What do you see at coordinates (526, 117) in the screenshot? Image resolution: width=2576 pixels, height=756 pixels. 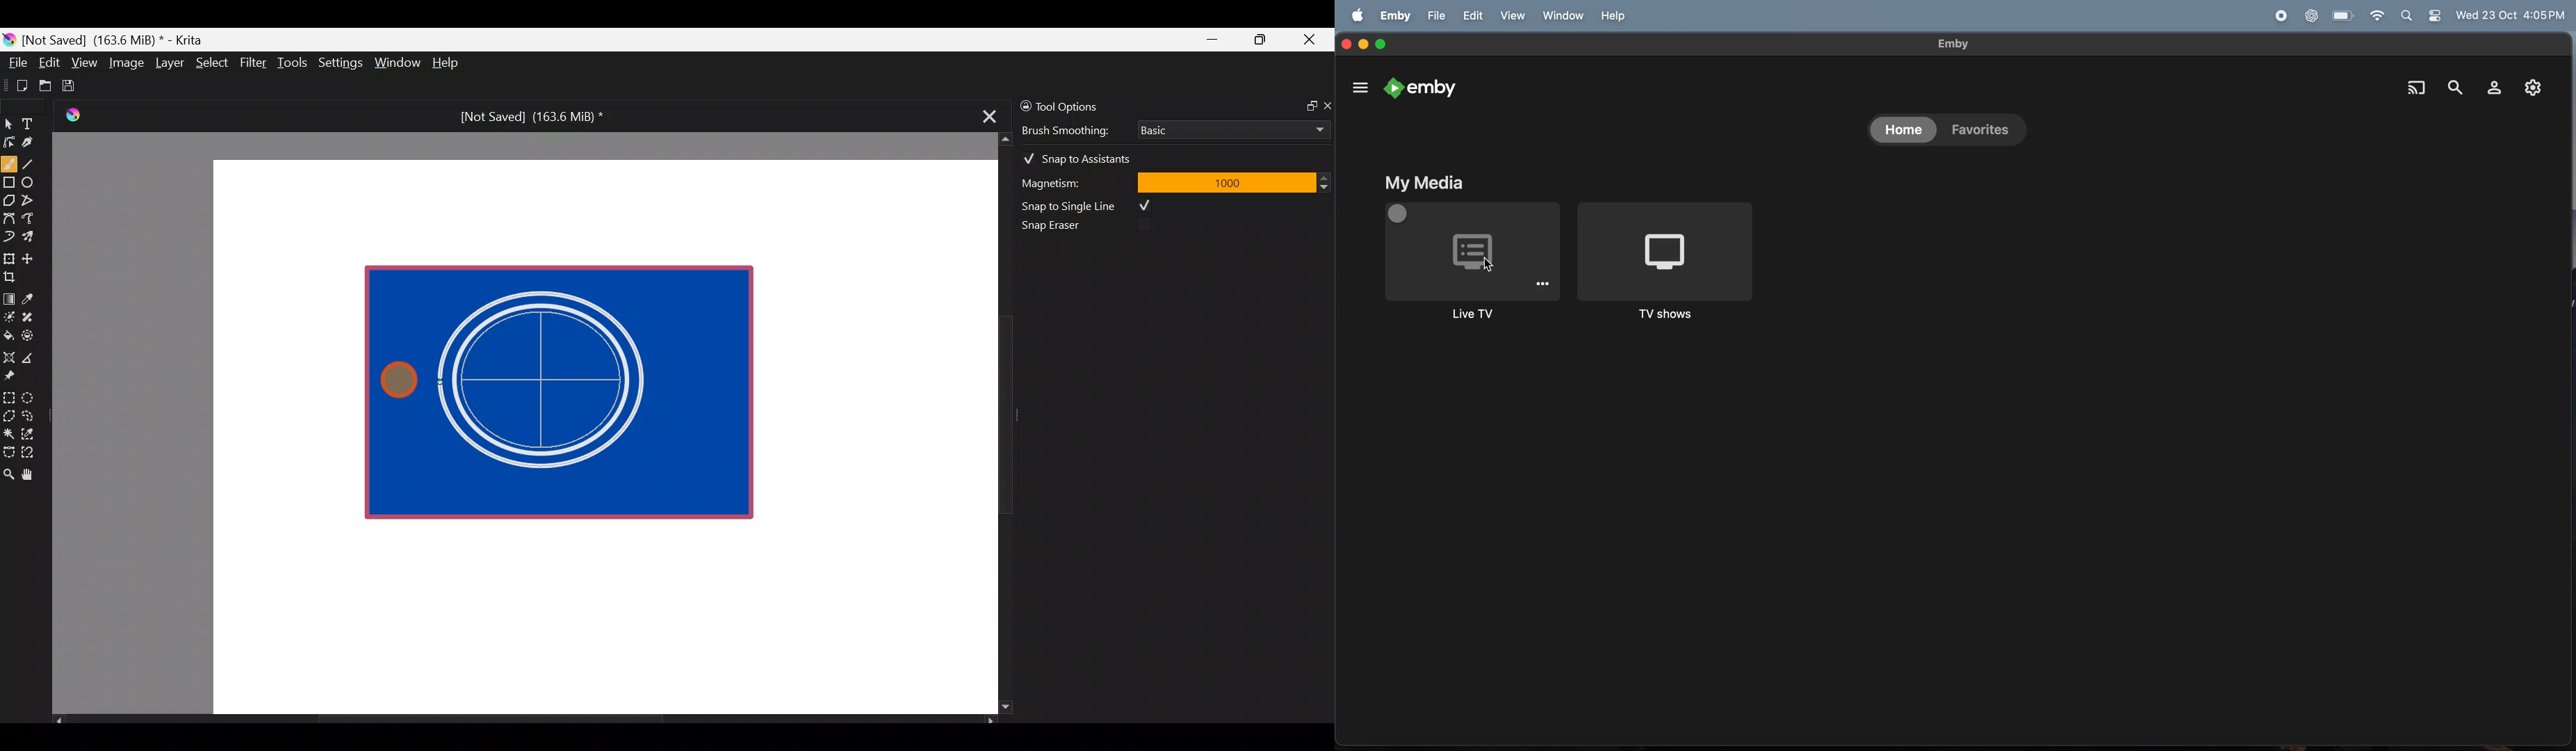 I see `[Not Saved] (163.6 MiB) *` at bounding box center [526, 117].